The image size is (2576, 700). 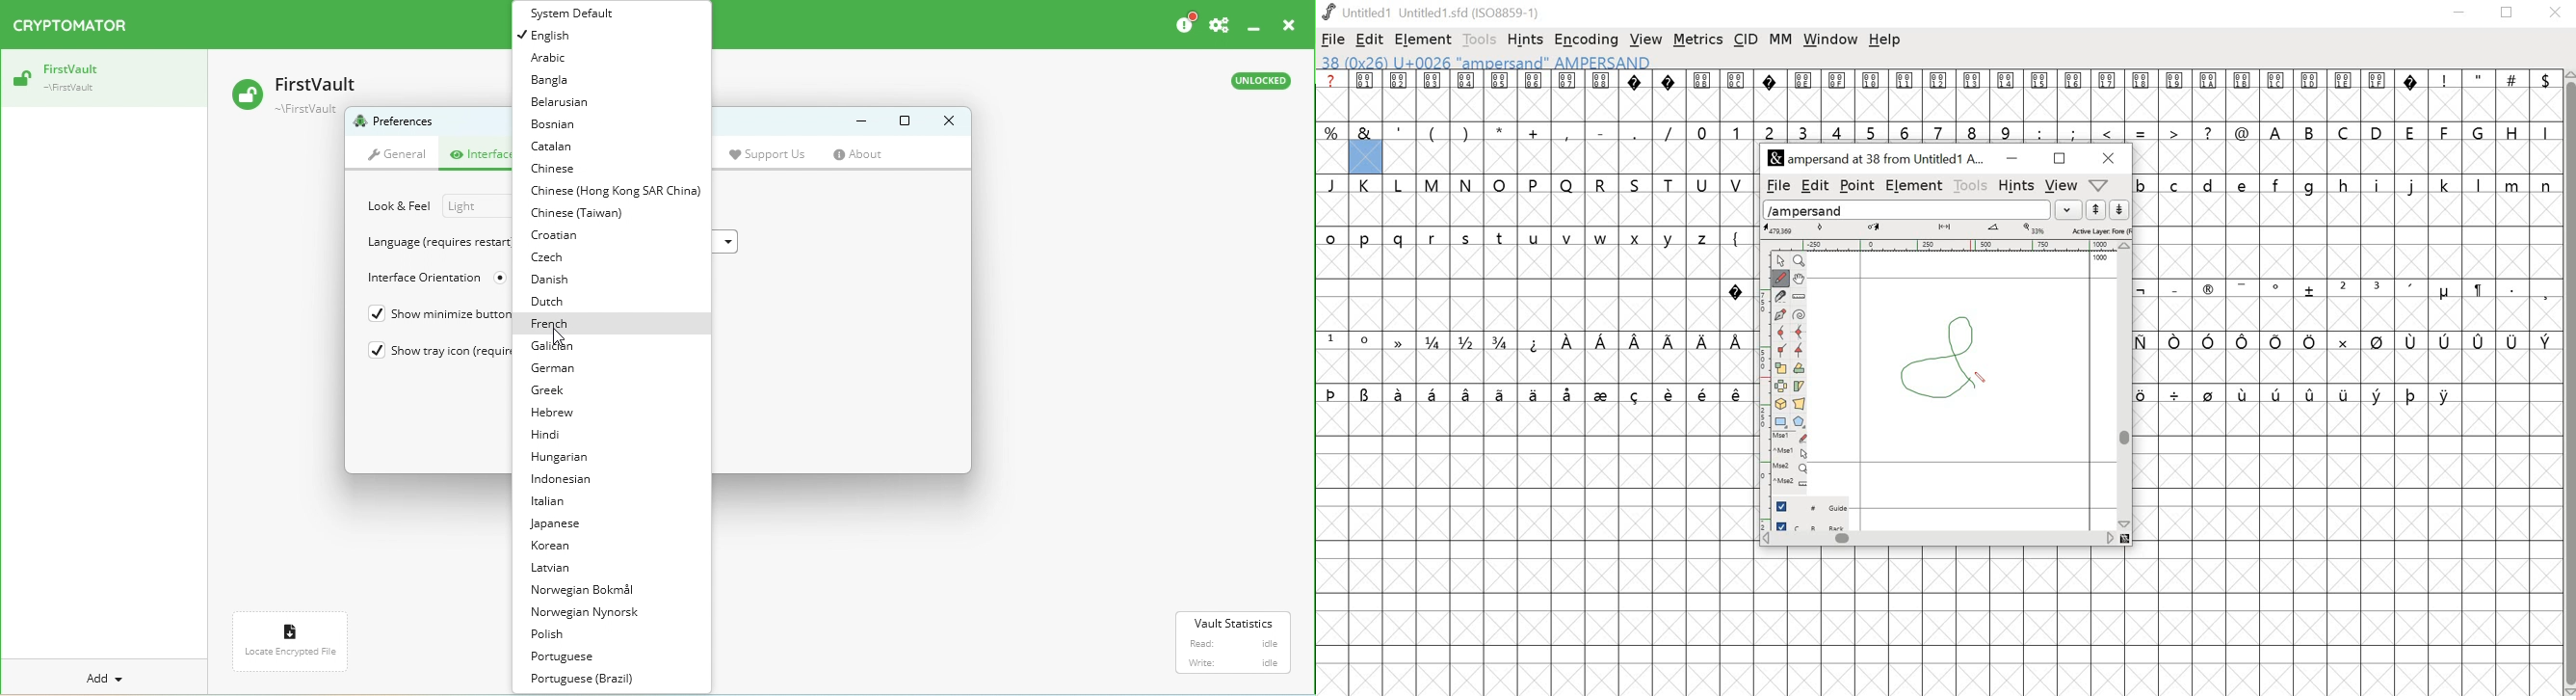 I want to click on active layer, so click(x=2100, y=230).